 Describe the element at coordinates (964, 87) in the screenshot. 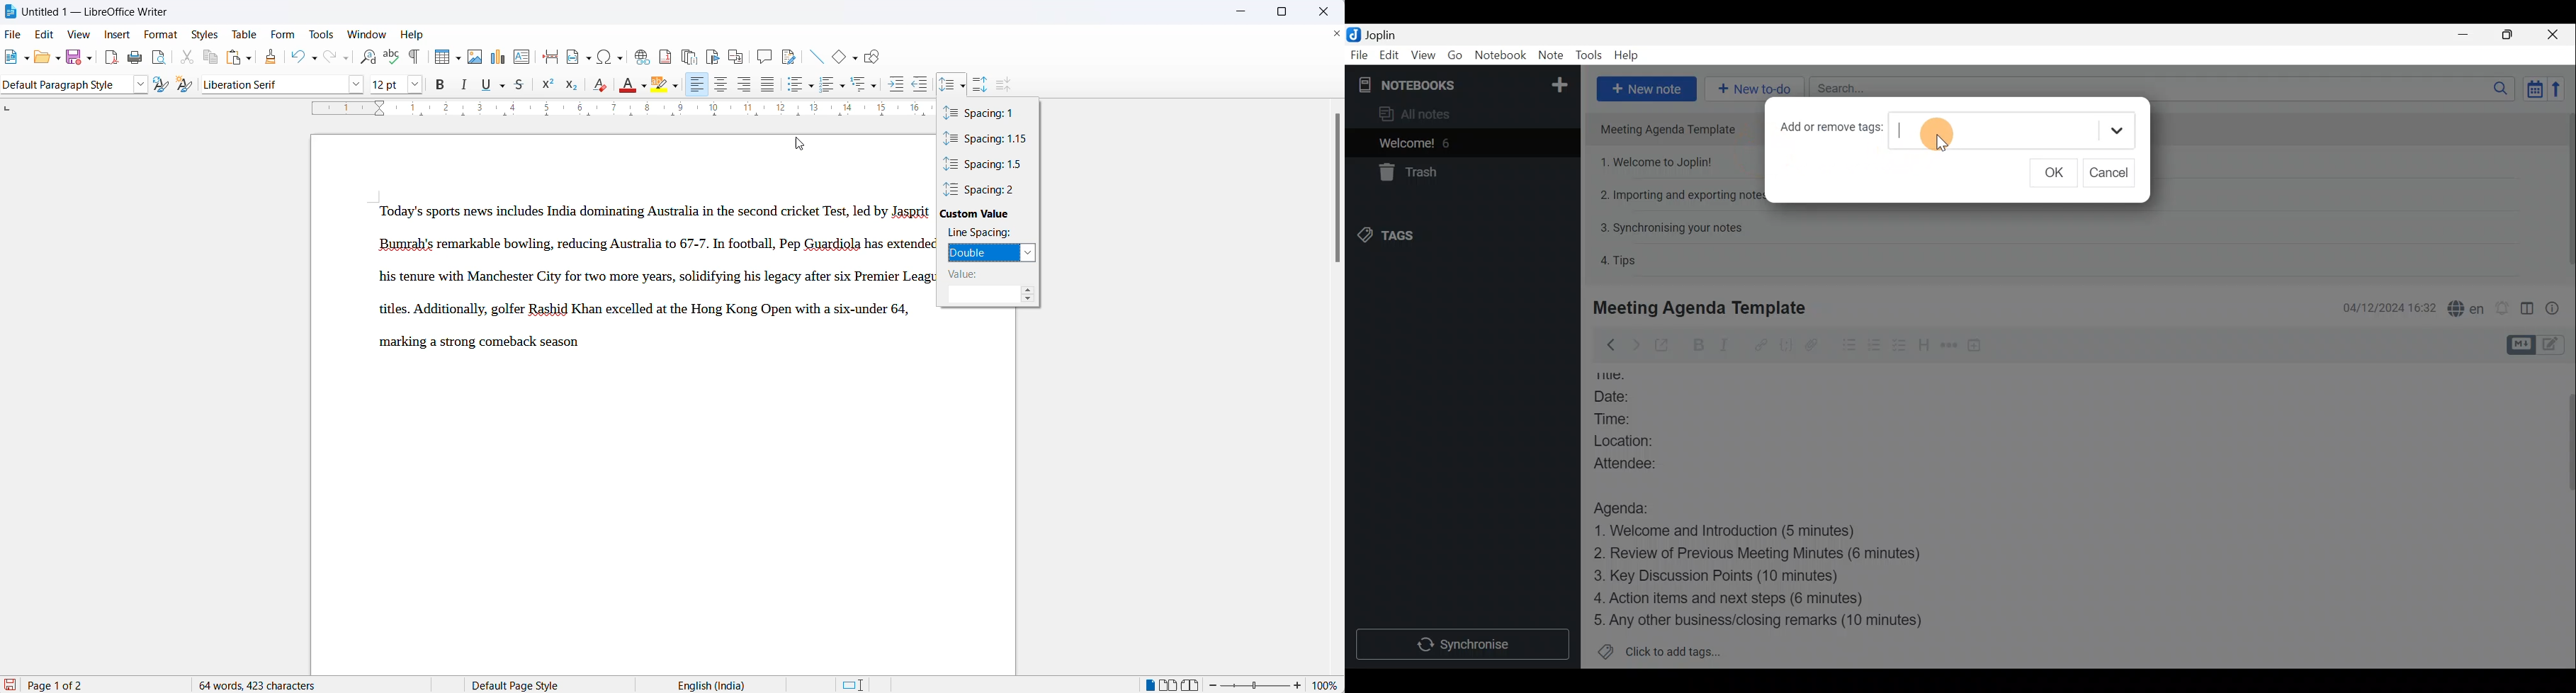

I see `set spacing options dropdown button` at that location.